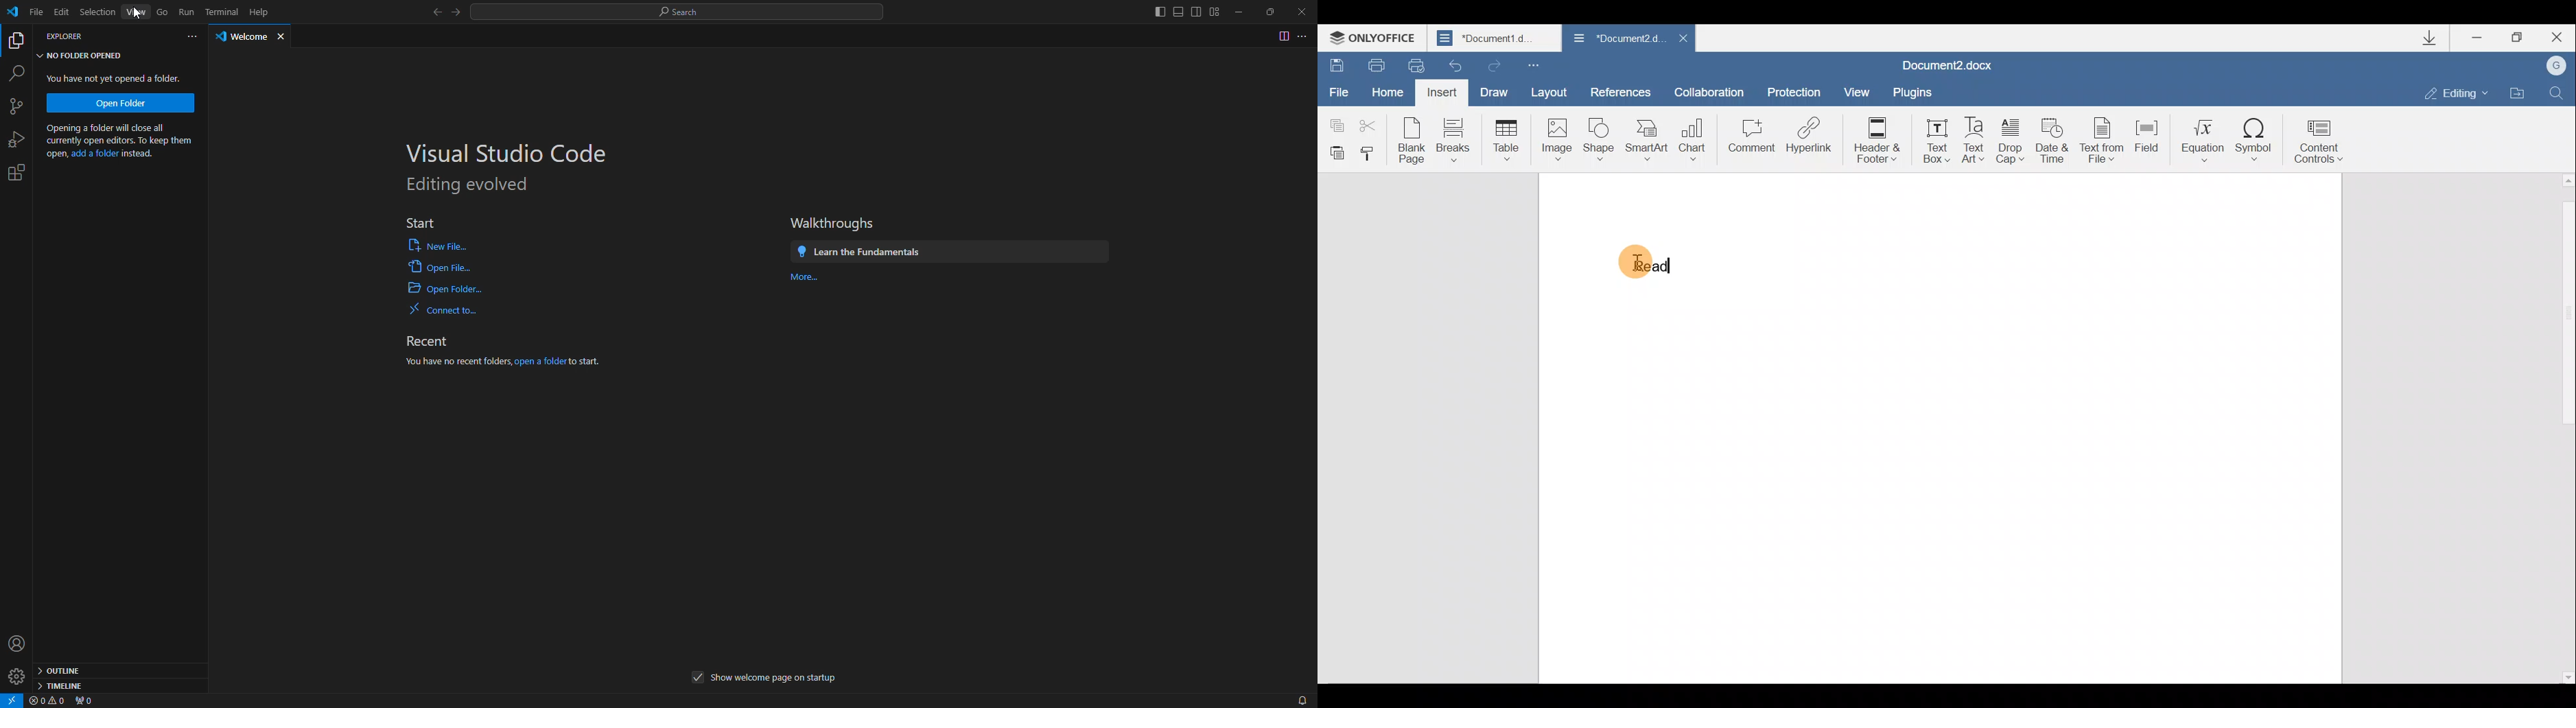 This screenshot has height=728, width=2576. I want to click on close, so click(285, 38).